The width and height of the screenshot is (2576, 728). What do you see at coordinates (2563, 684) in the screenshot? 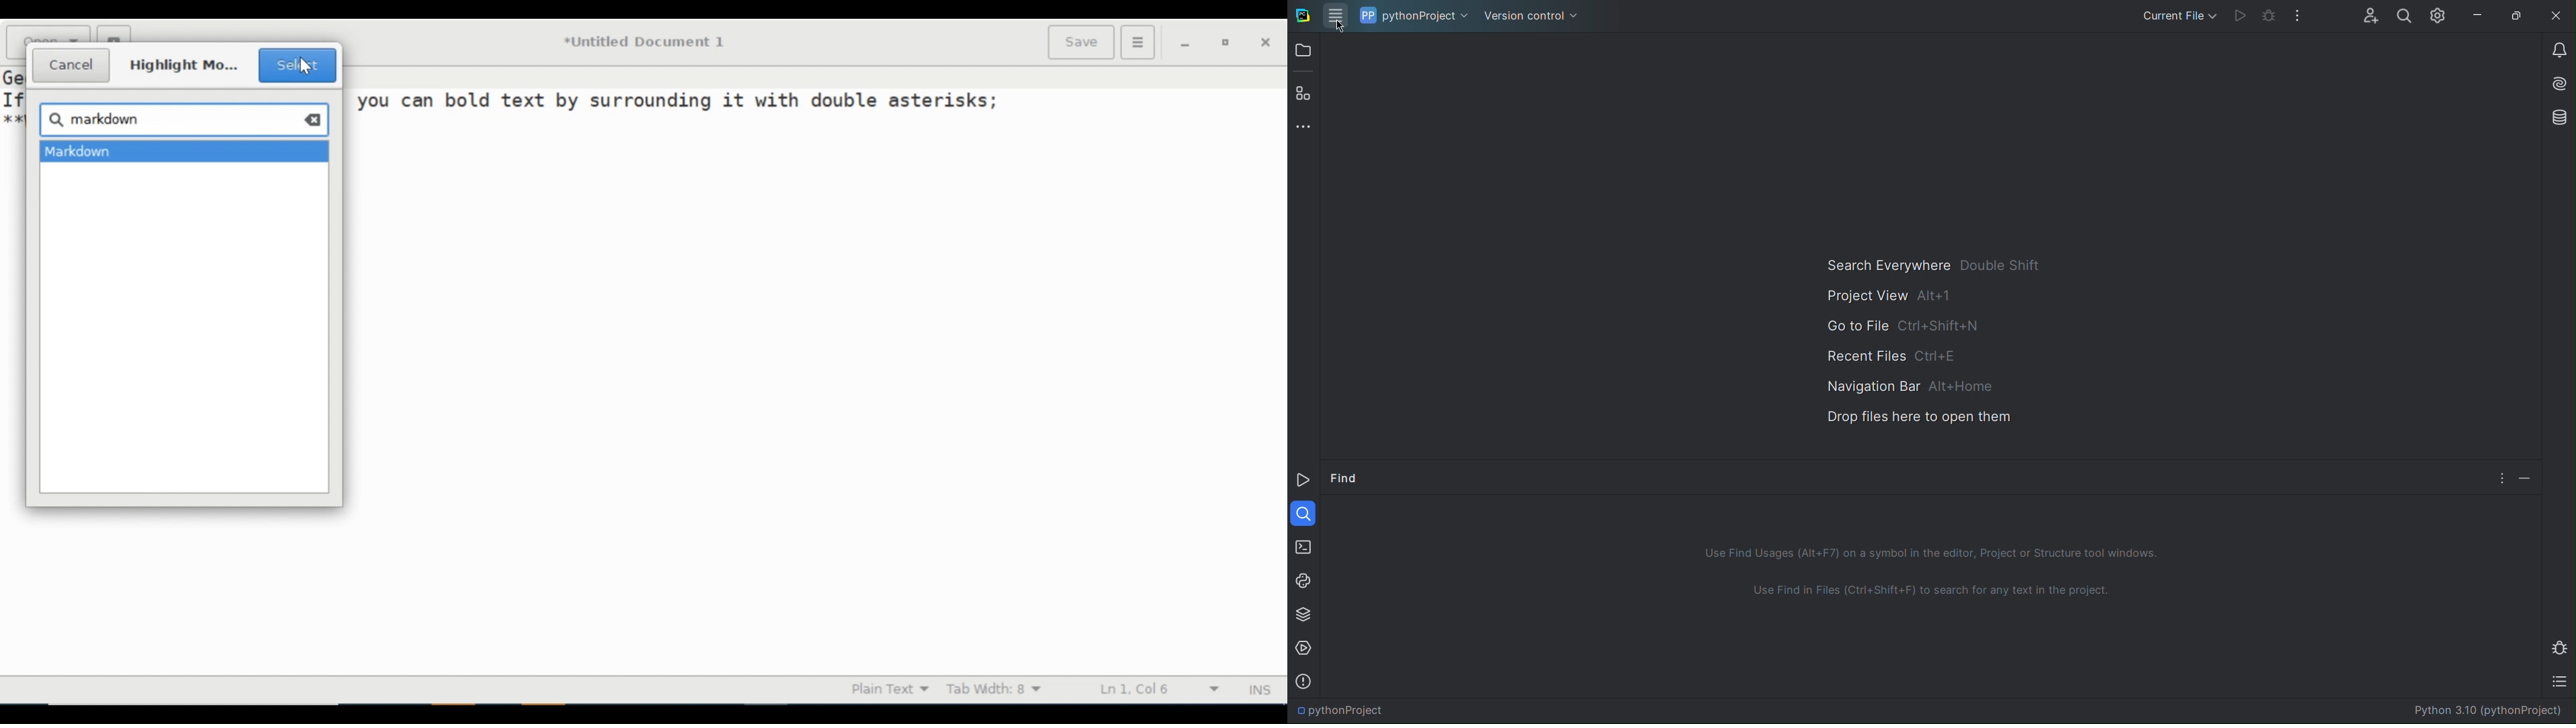
I see `TODO` at bounding box center [2563, 684].